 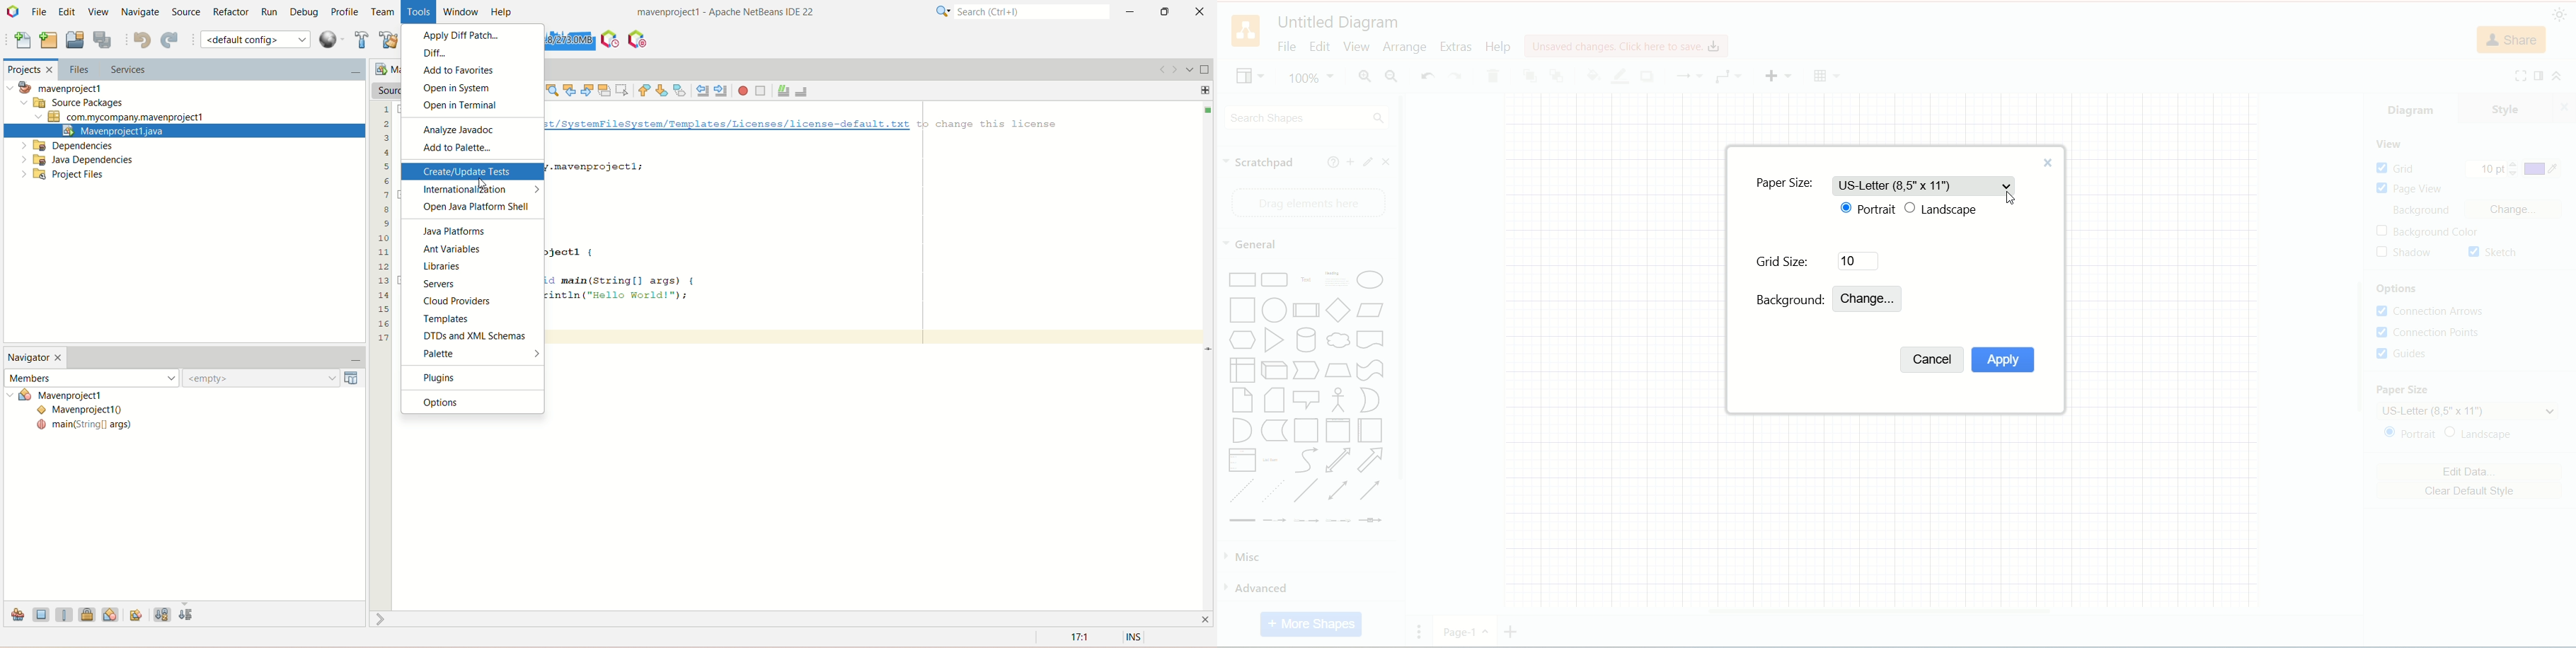 I want to click on Note, so click(x=1242, y=401).